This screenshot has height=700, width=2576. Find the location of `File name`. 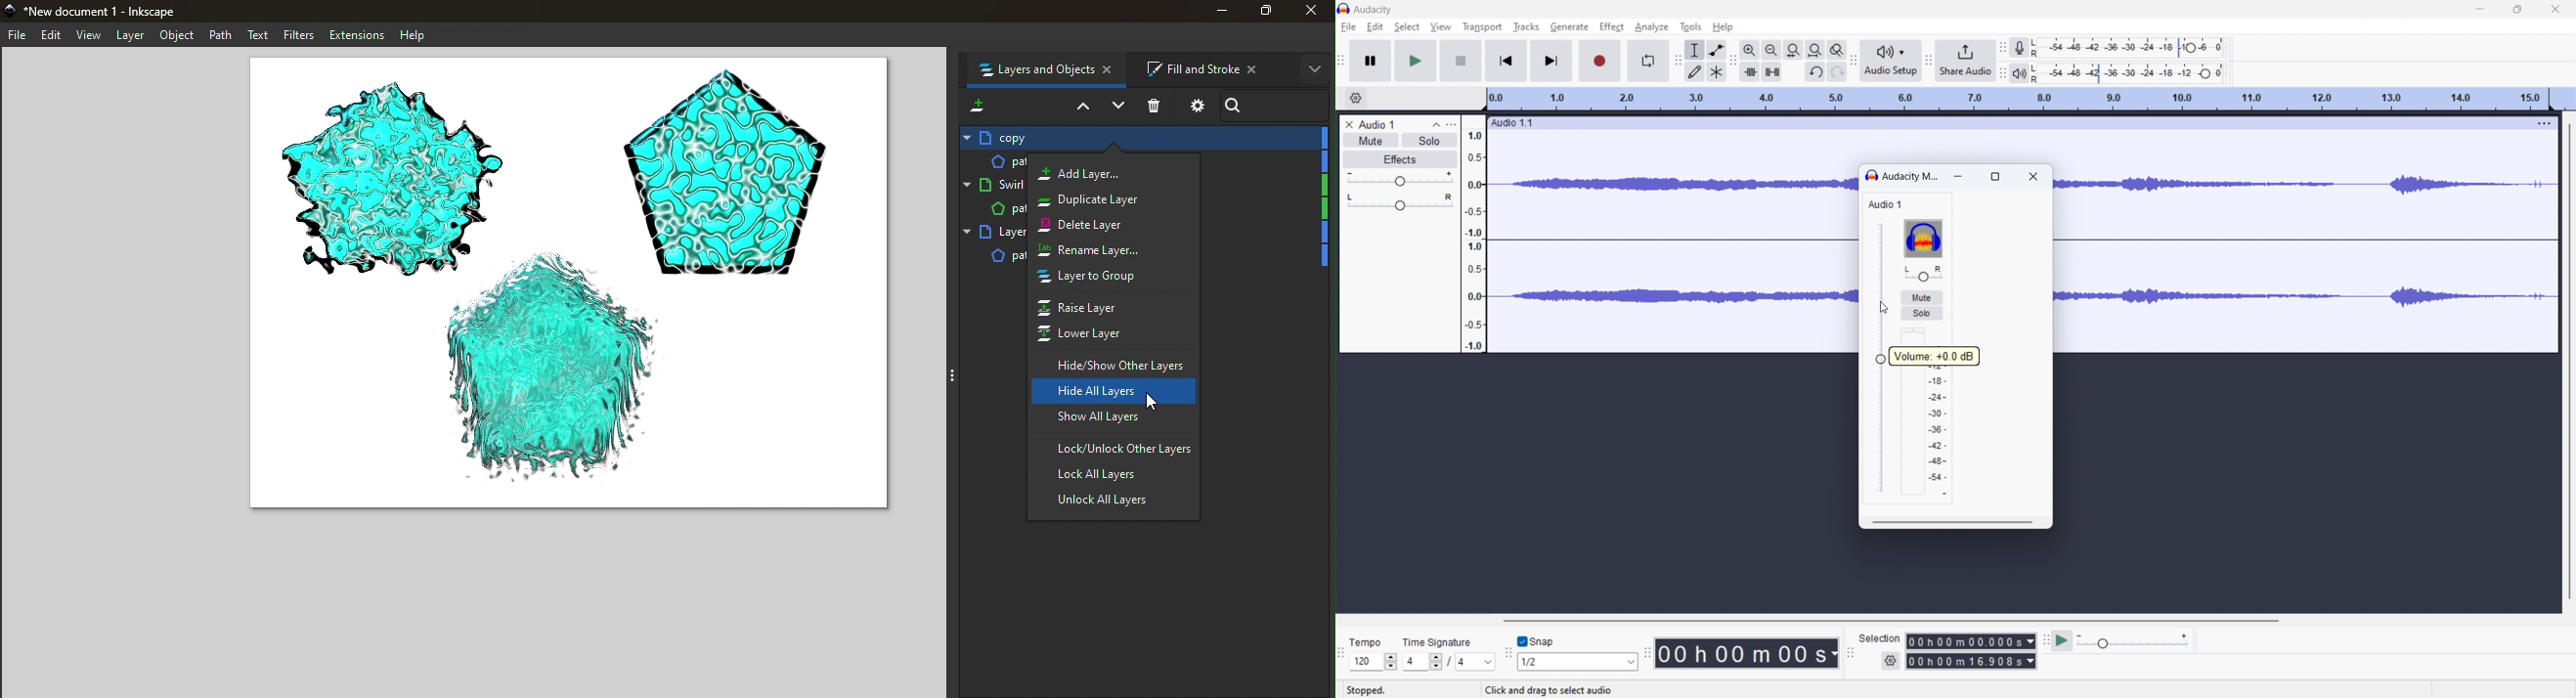

File name is located at coordinates (105, 12).